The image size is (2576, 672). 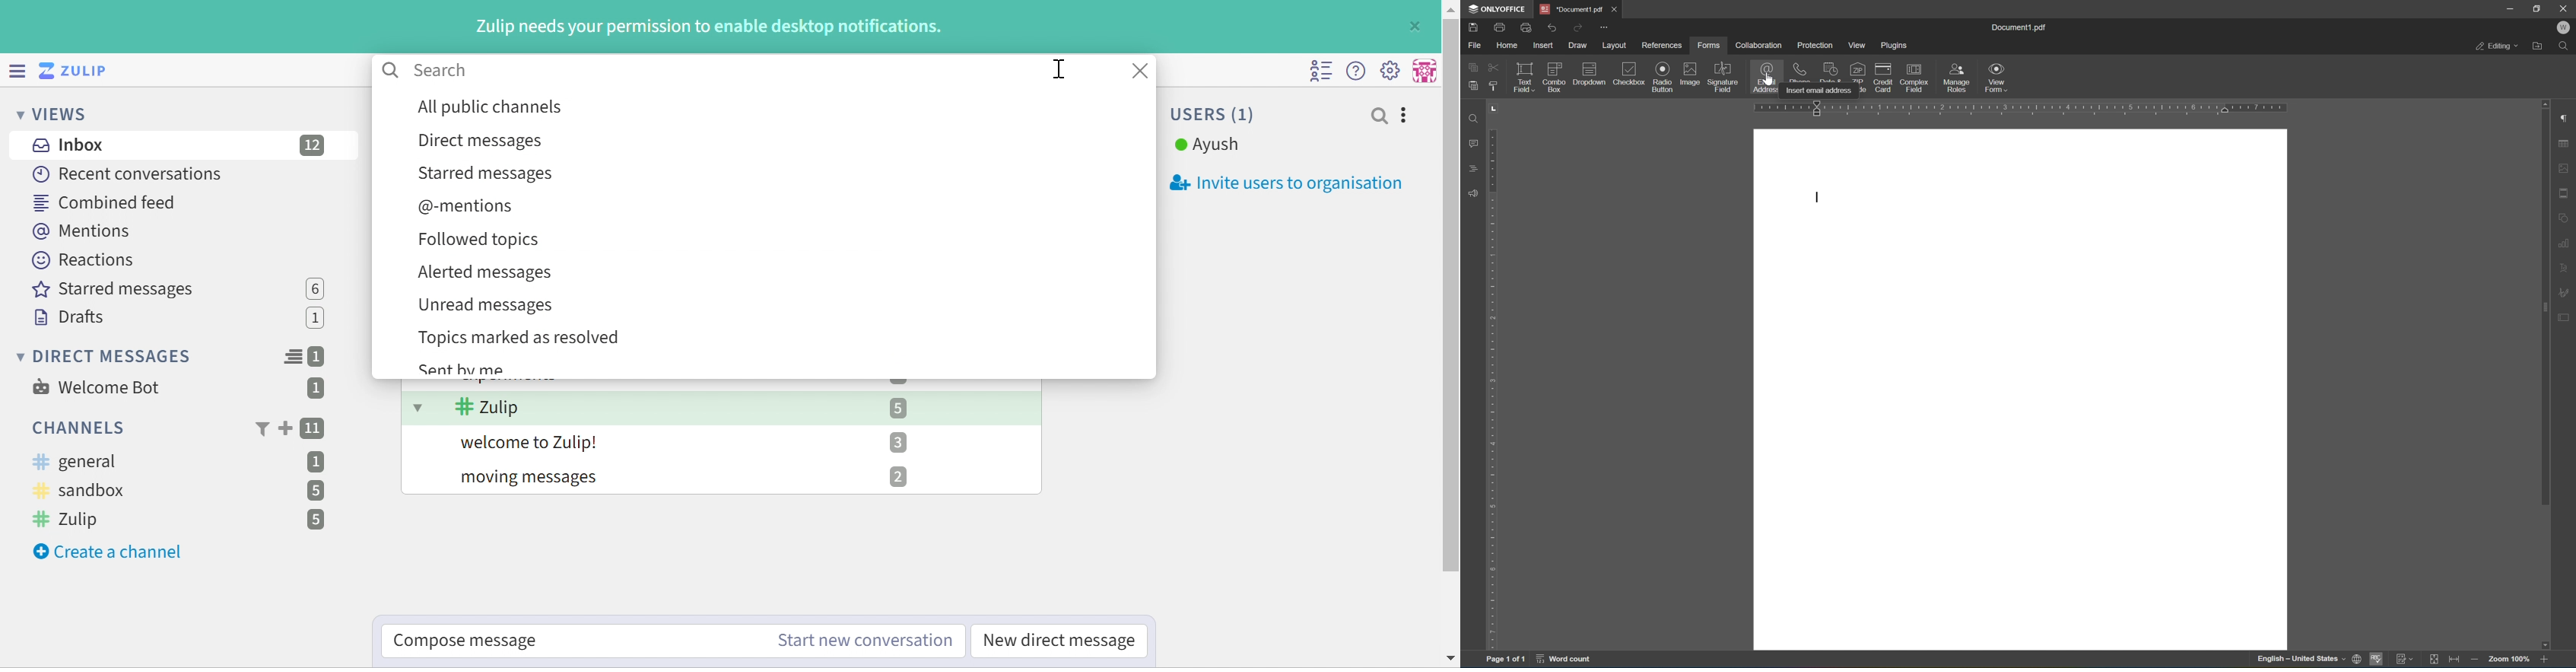 What do you see at coordinates (478, 142) in the screenshot?
I see `Direct messages` at bounding box center [478, 142].